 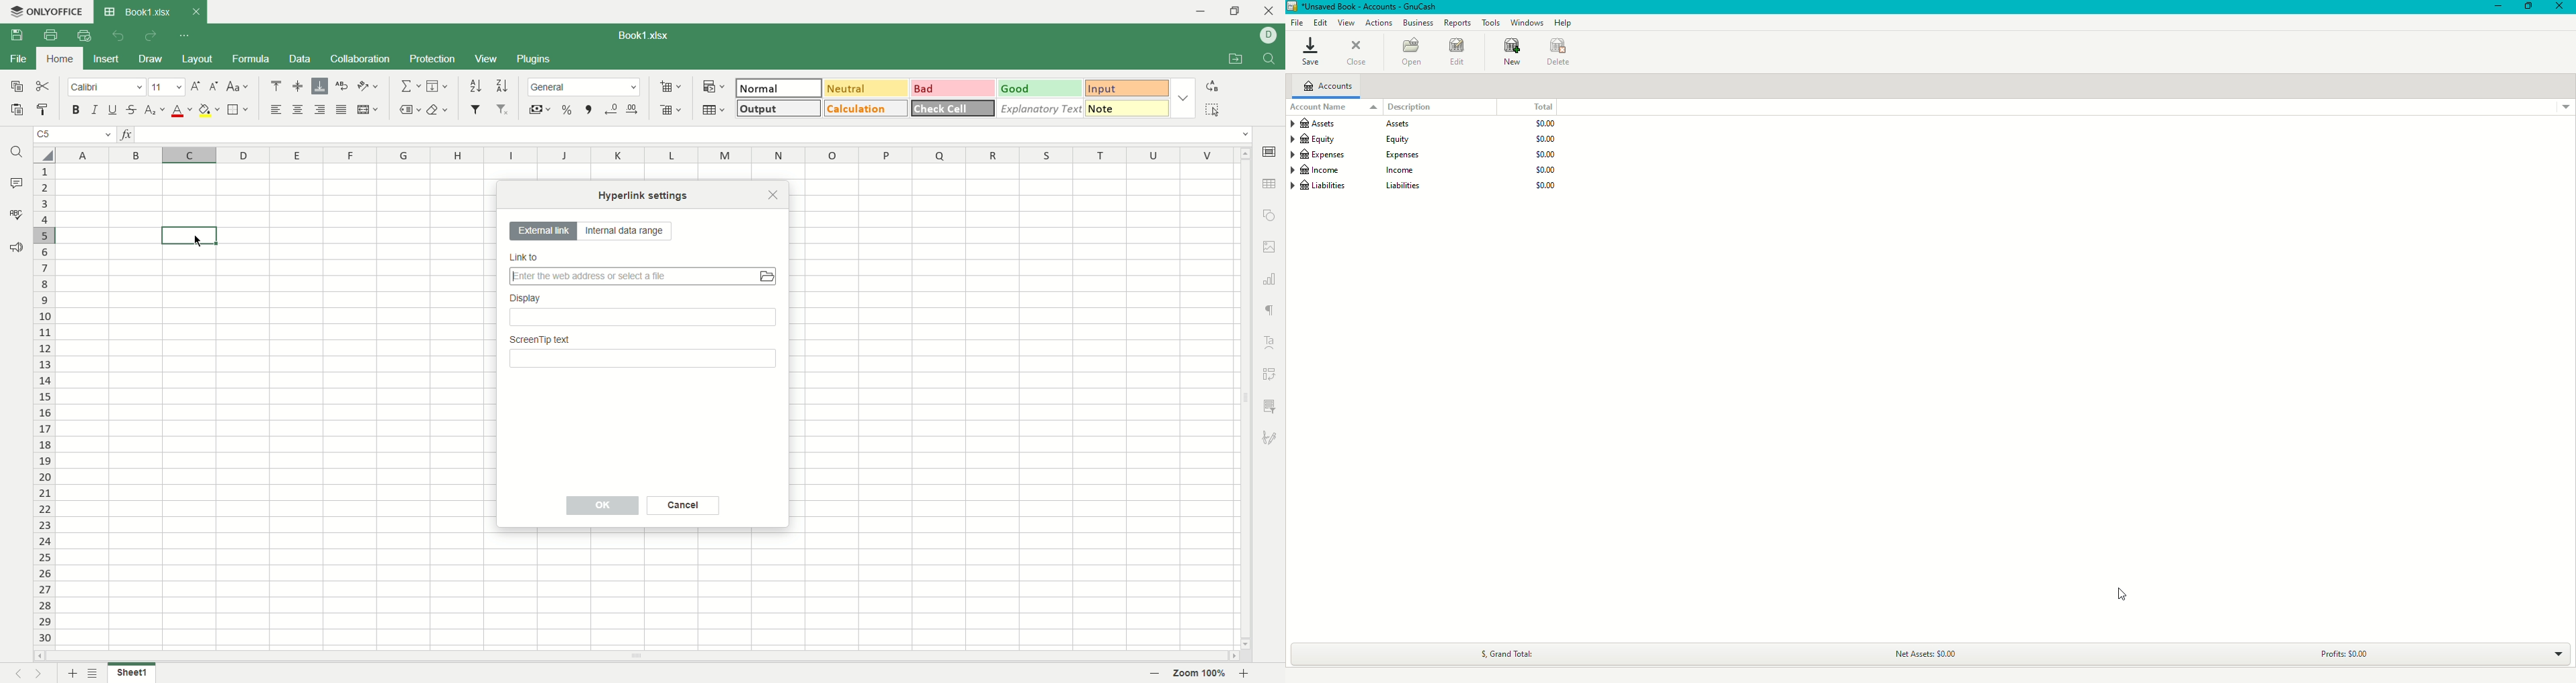 What do you see at coordinates (504, 110) in the screenshot?
I see `remove filter` at bounding box center [504, 110].